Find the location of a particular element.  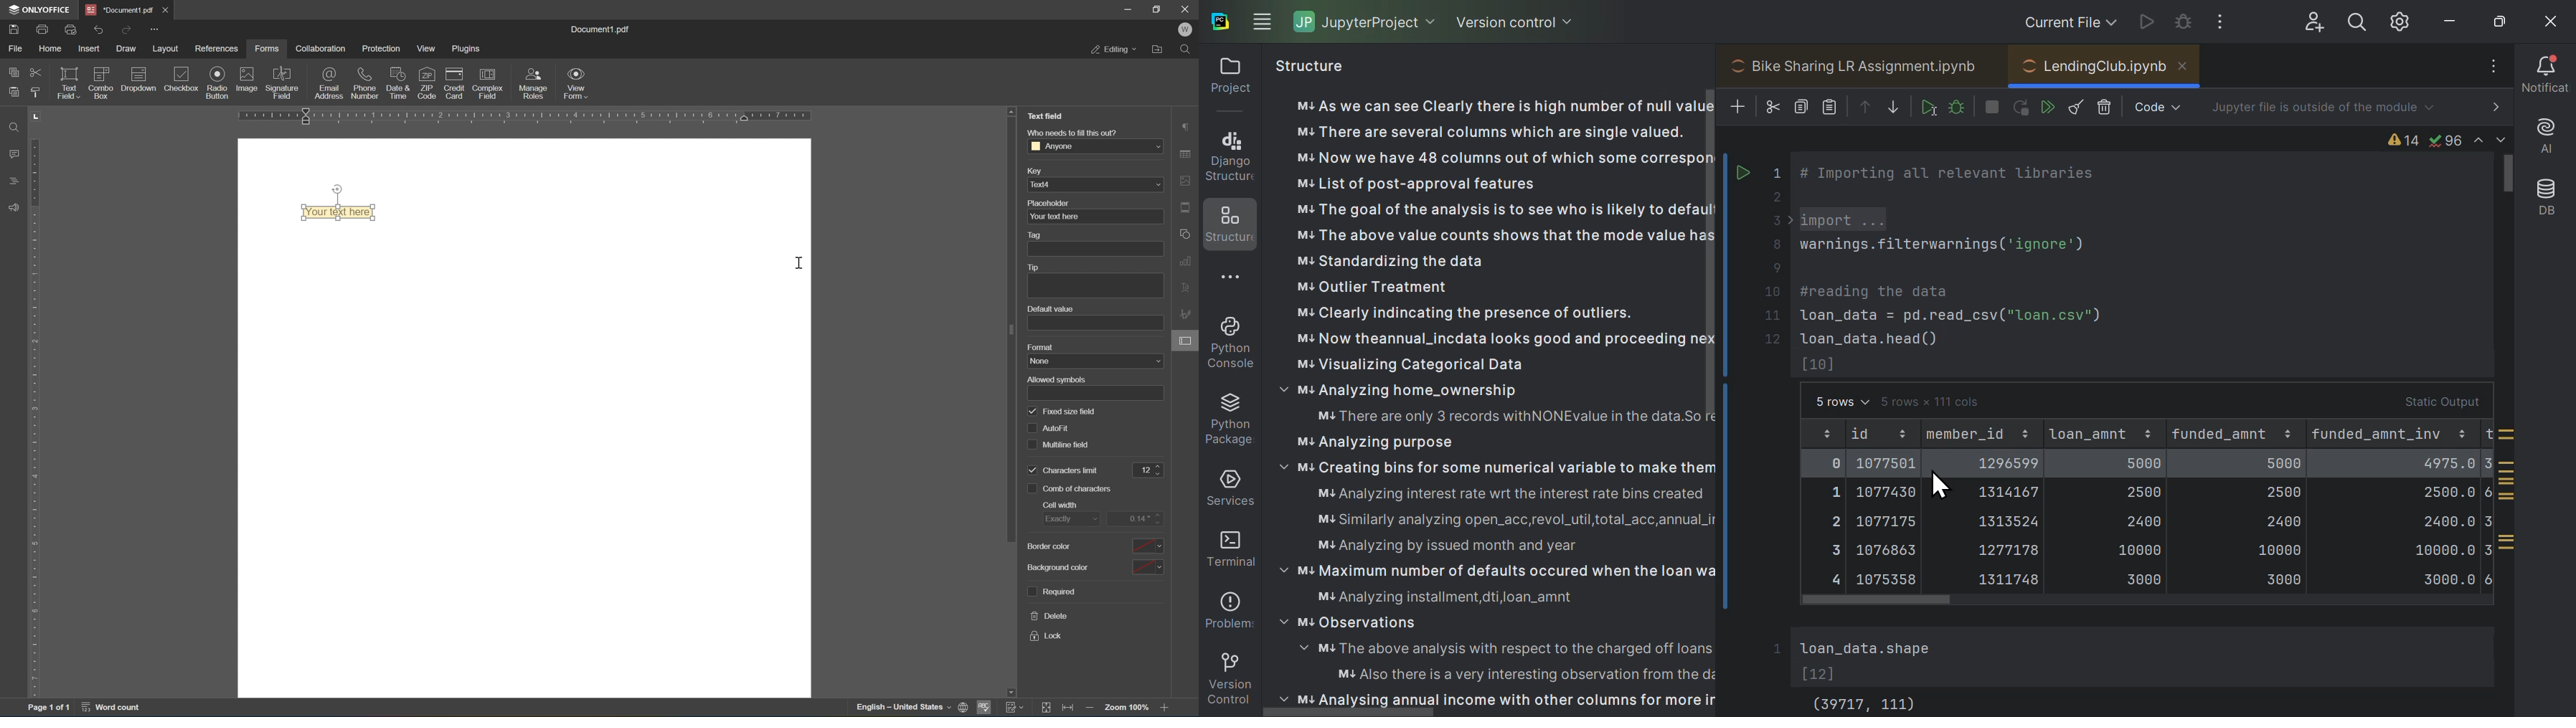

autofit is located at coordinates (1057, 429).